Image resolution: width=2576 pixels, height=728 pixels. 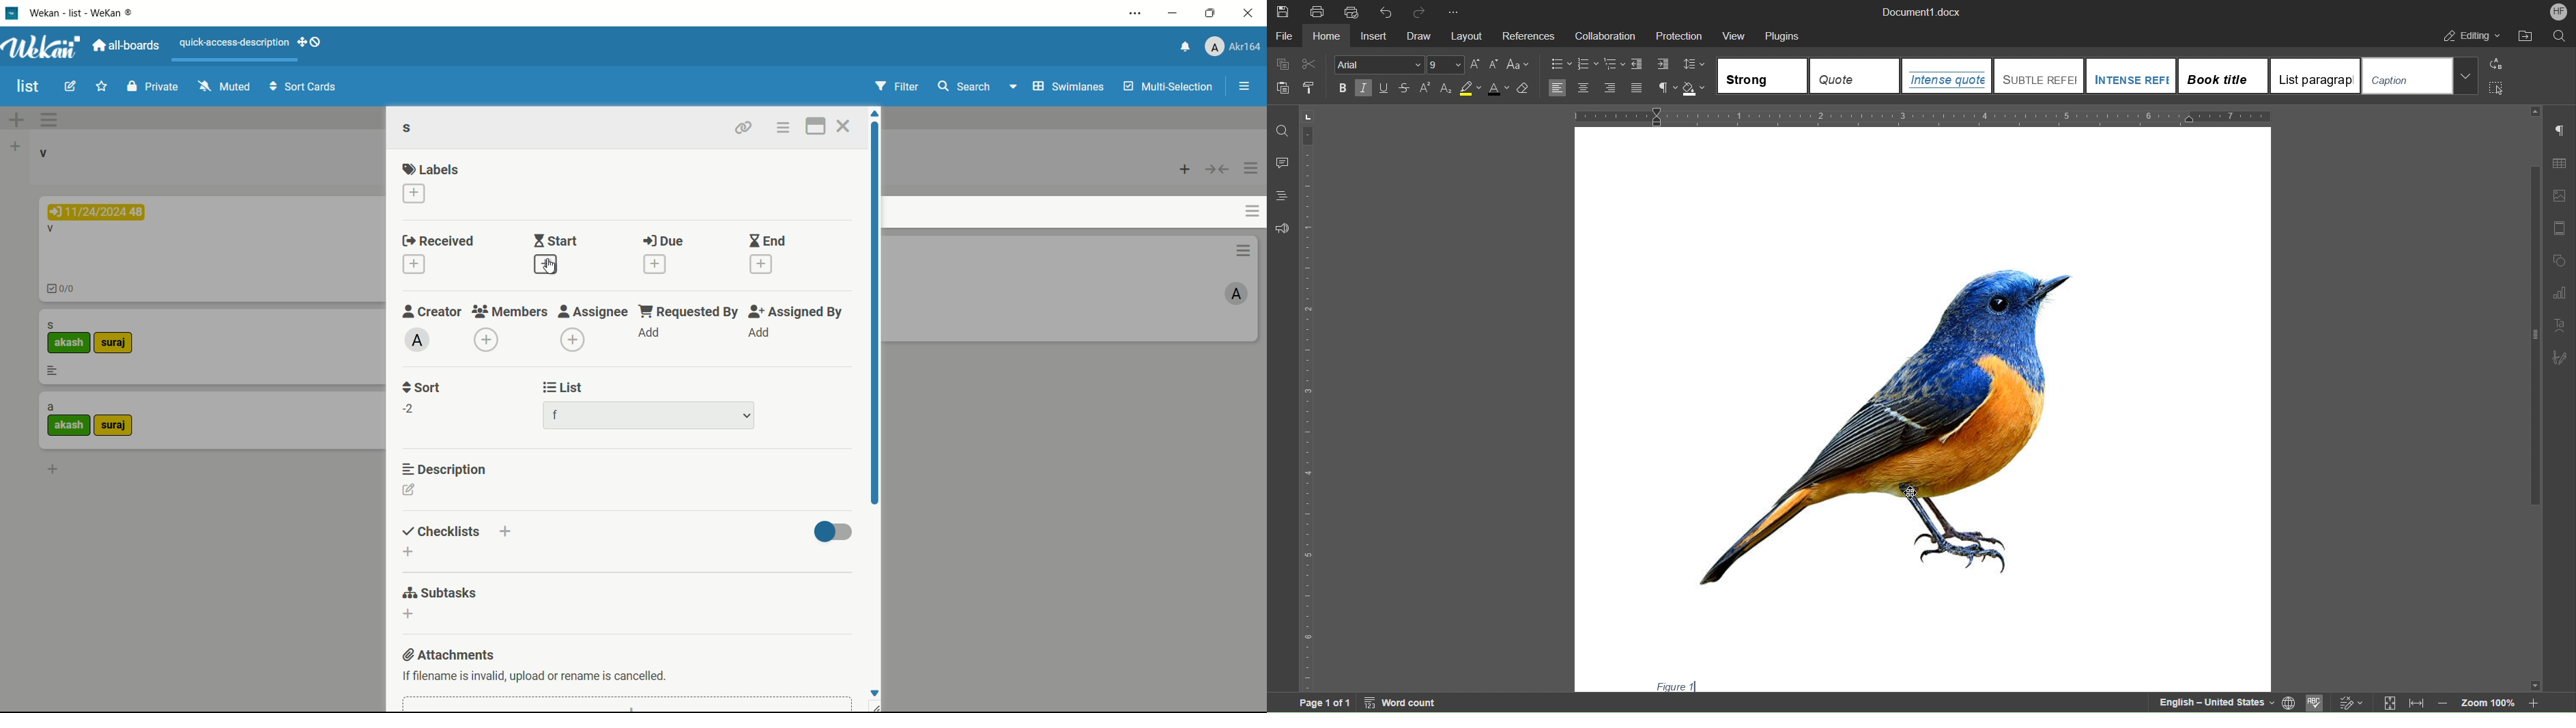 What do you see at coordinates (1384, 89) in the screenshot?
I see `Underline` at bounding box center [1384, 89].